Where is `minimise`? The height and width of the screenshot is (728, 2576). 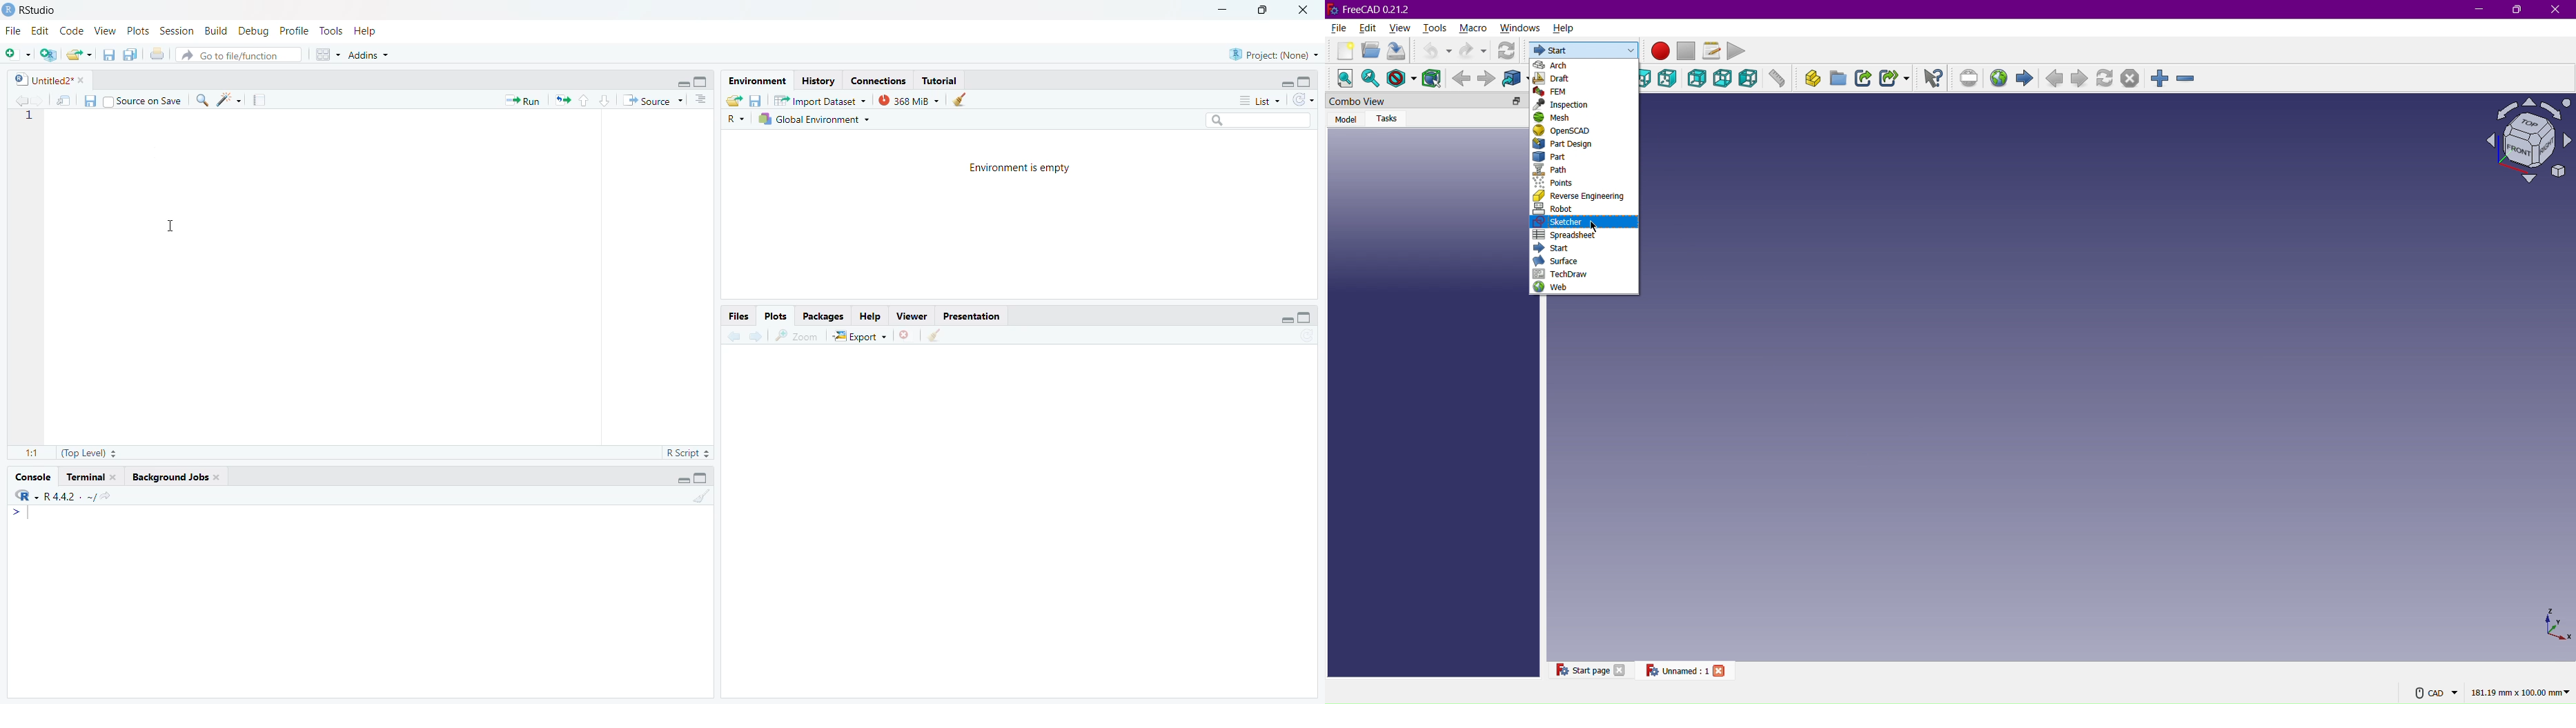 minimise is located at coordinates (681, 82).